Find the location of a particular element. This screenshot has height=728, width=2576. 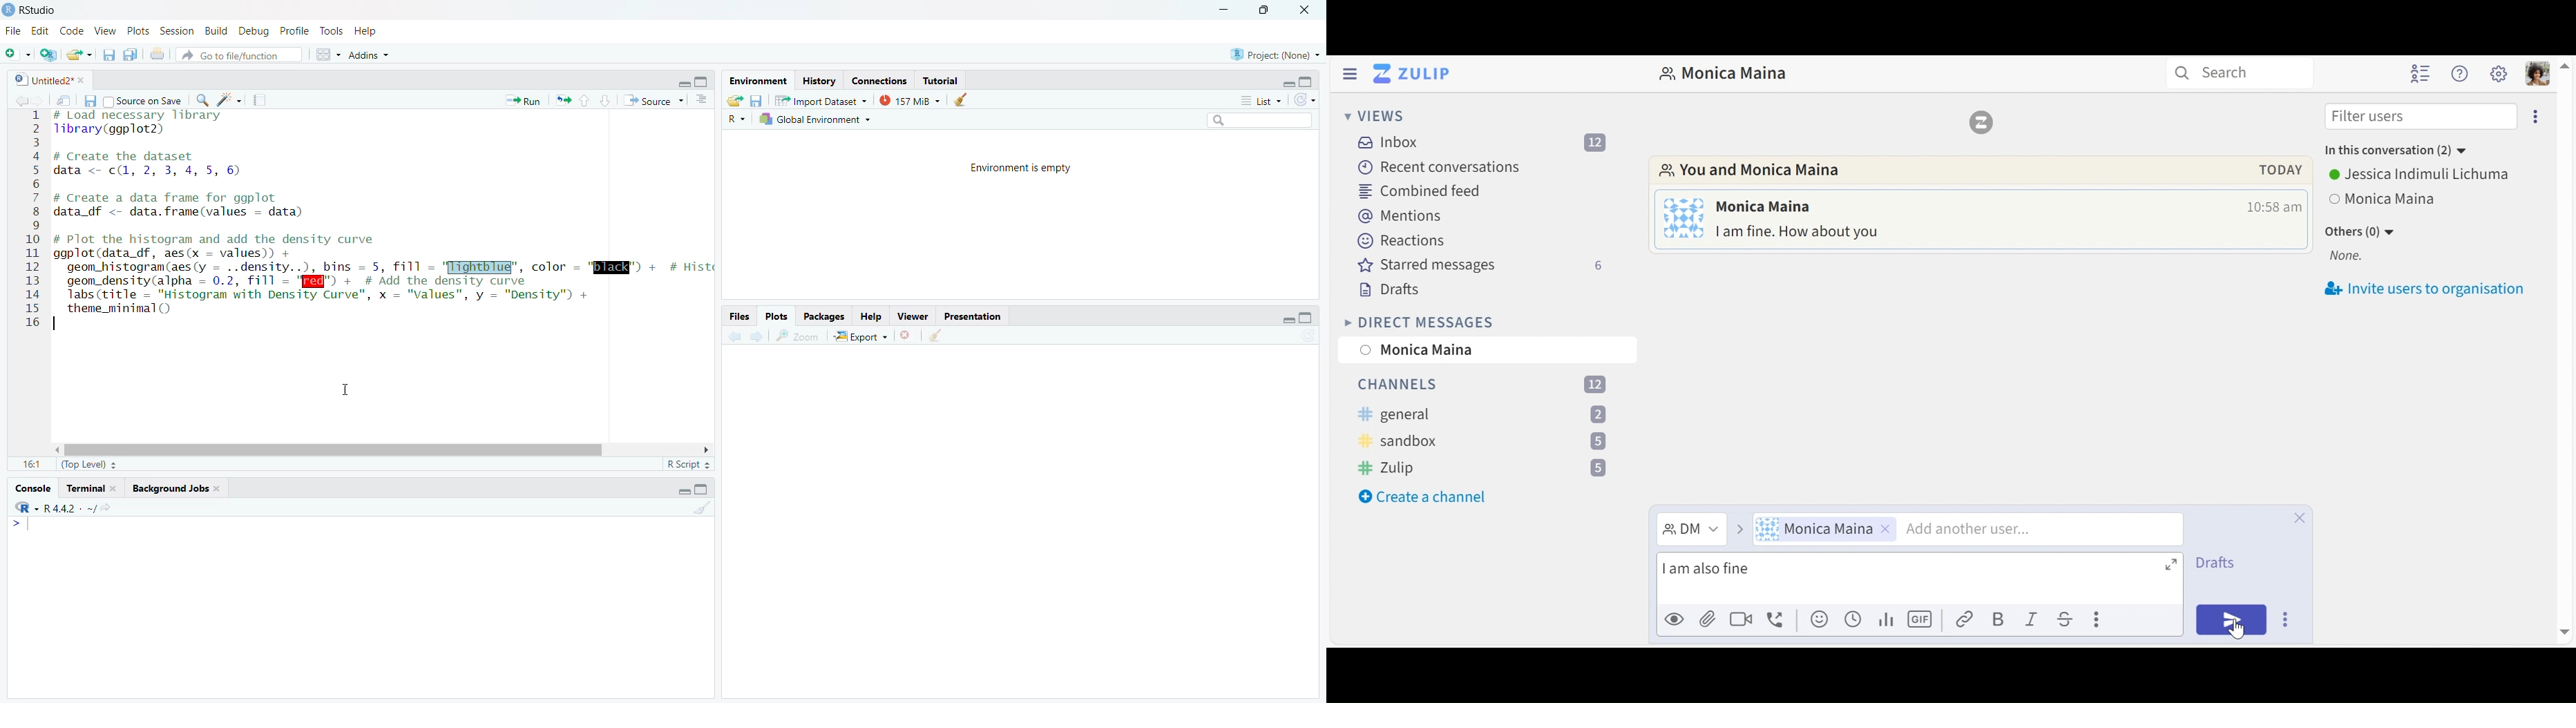

Go to Direct messages with this user is located at coordinates (1752, 172).